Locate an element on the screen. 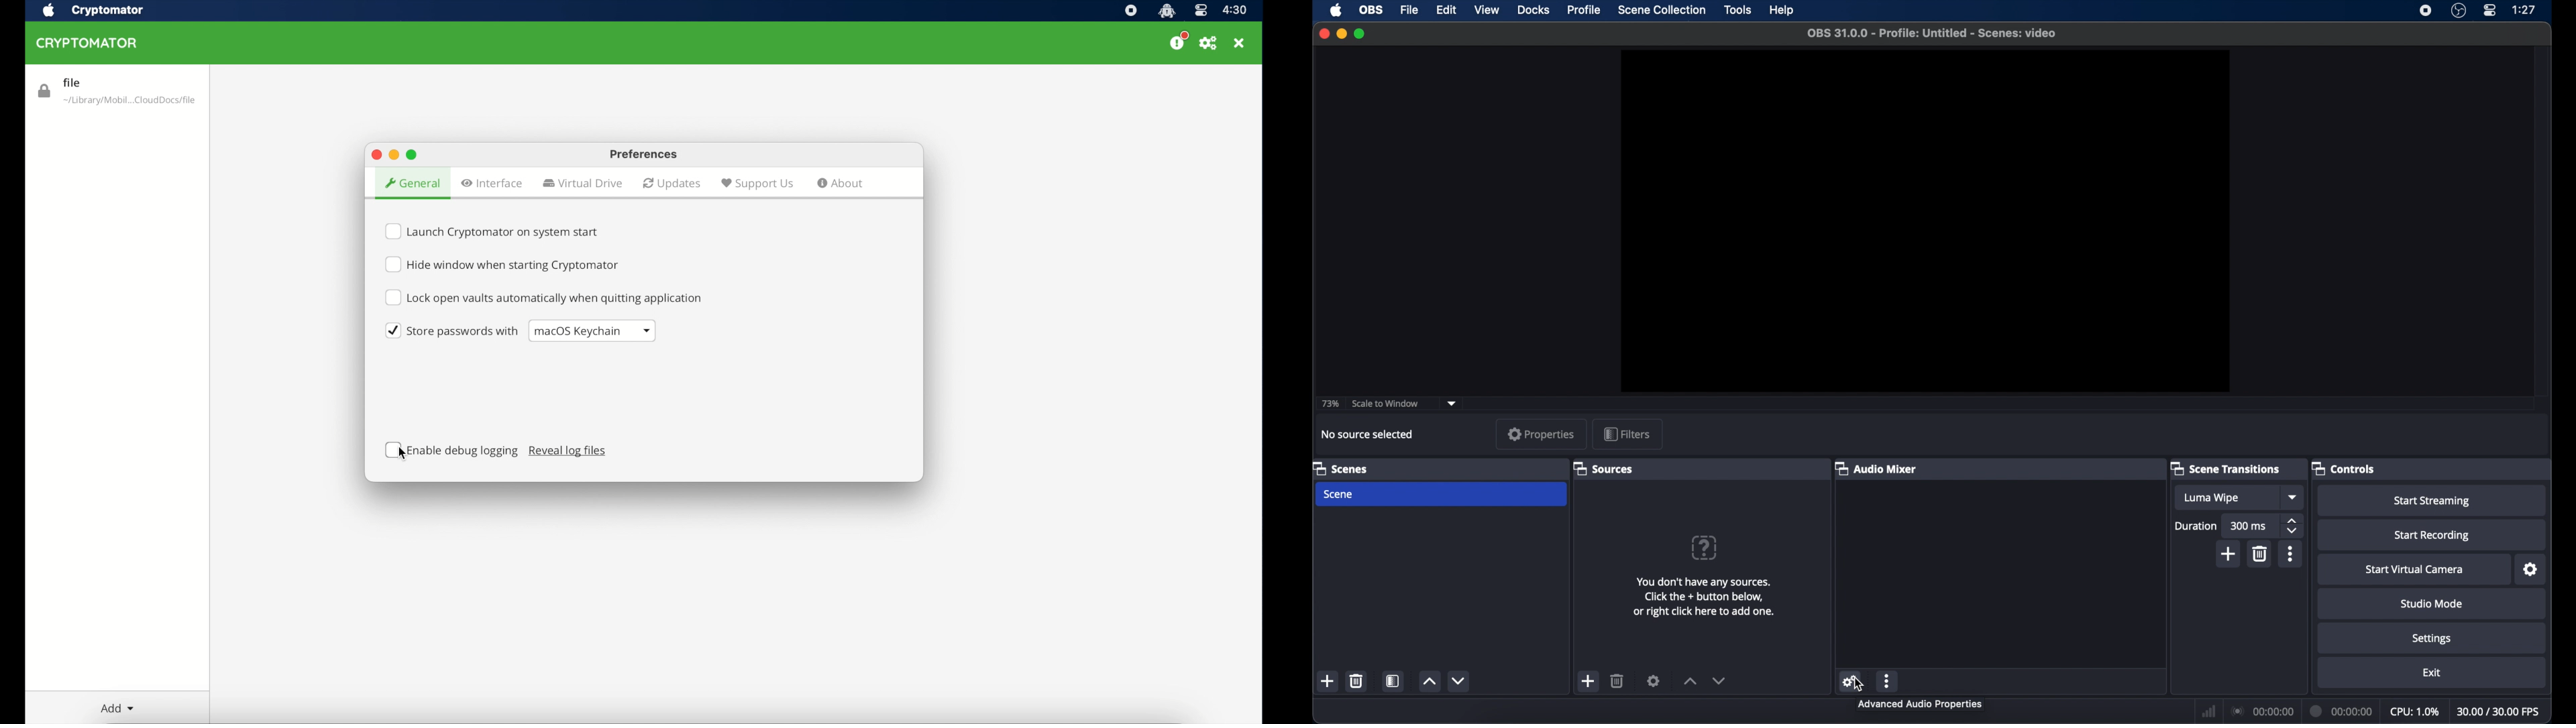 This screenshot has width=2576, height=728. start streaming is located at coordinates (2432, 501).